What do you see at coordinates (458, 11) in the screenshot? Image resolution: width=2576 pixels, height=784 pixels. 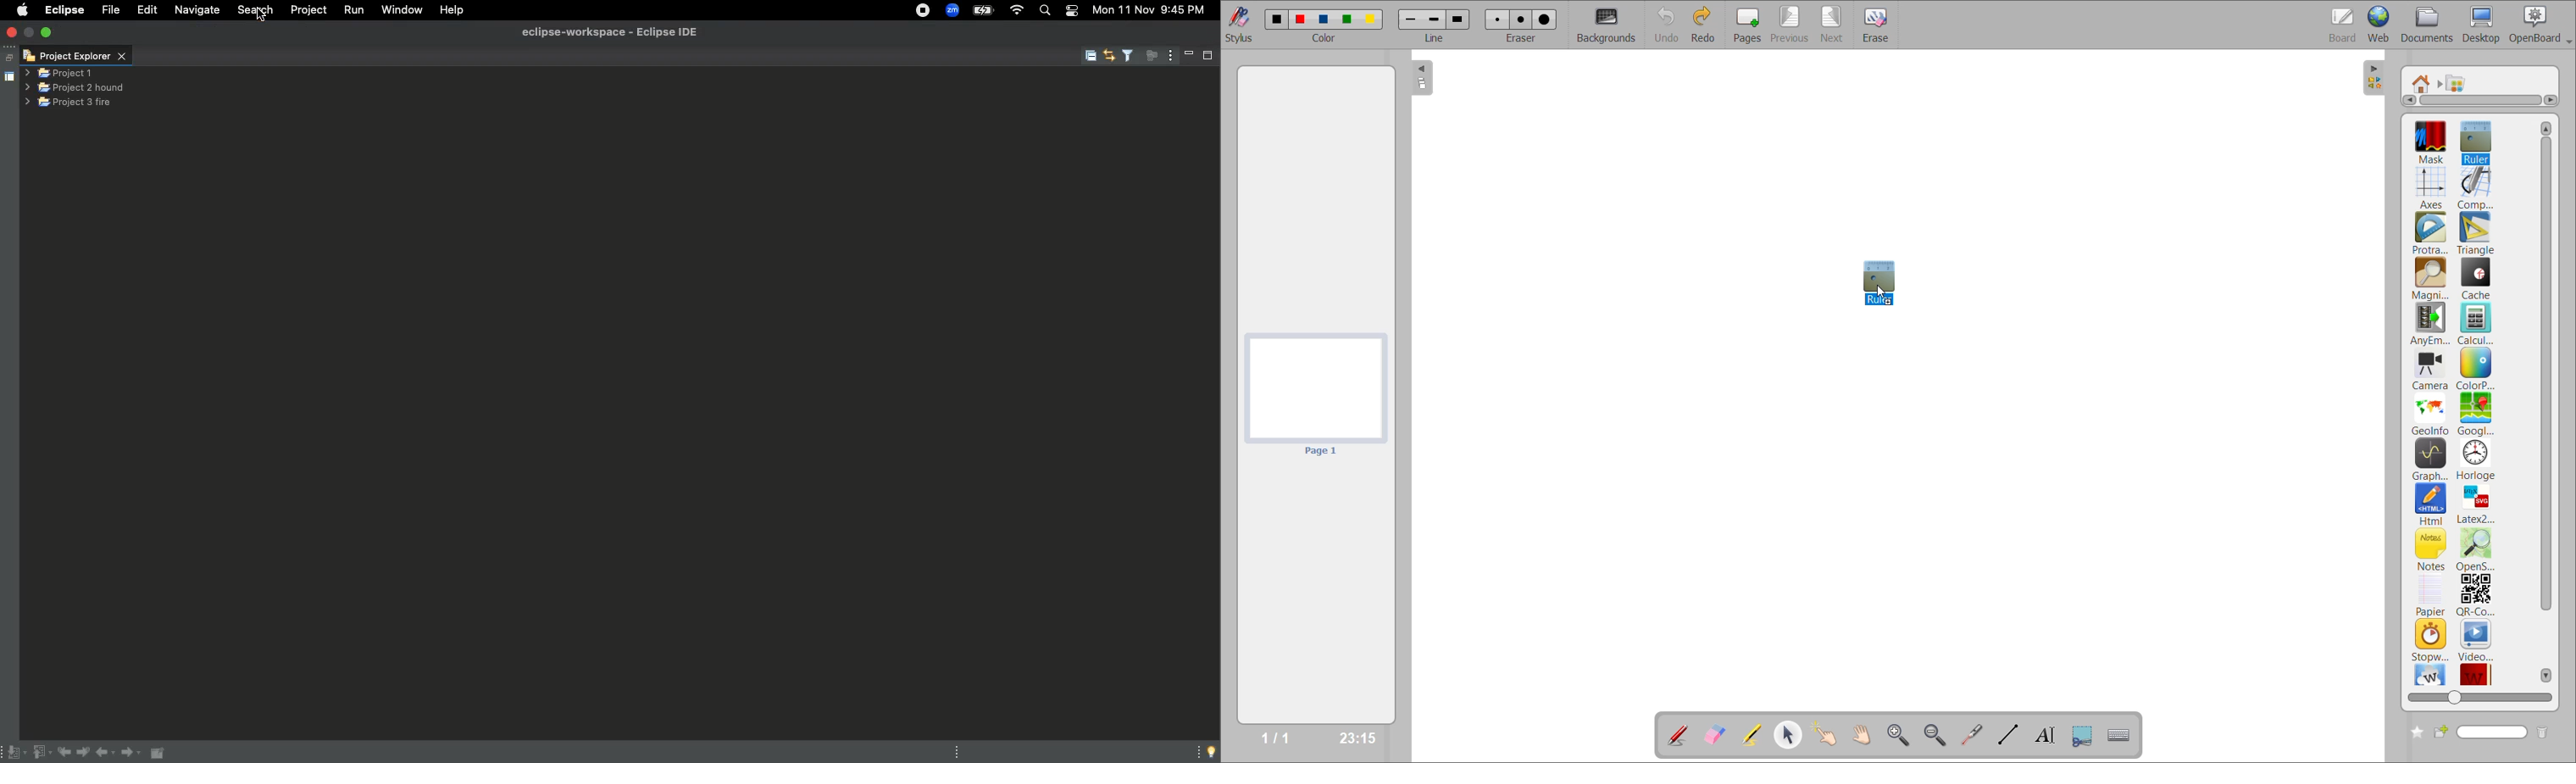 I see `Help` at bounding box center [458, 11].